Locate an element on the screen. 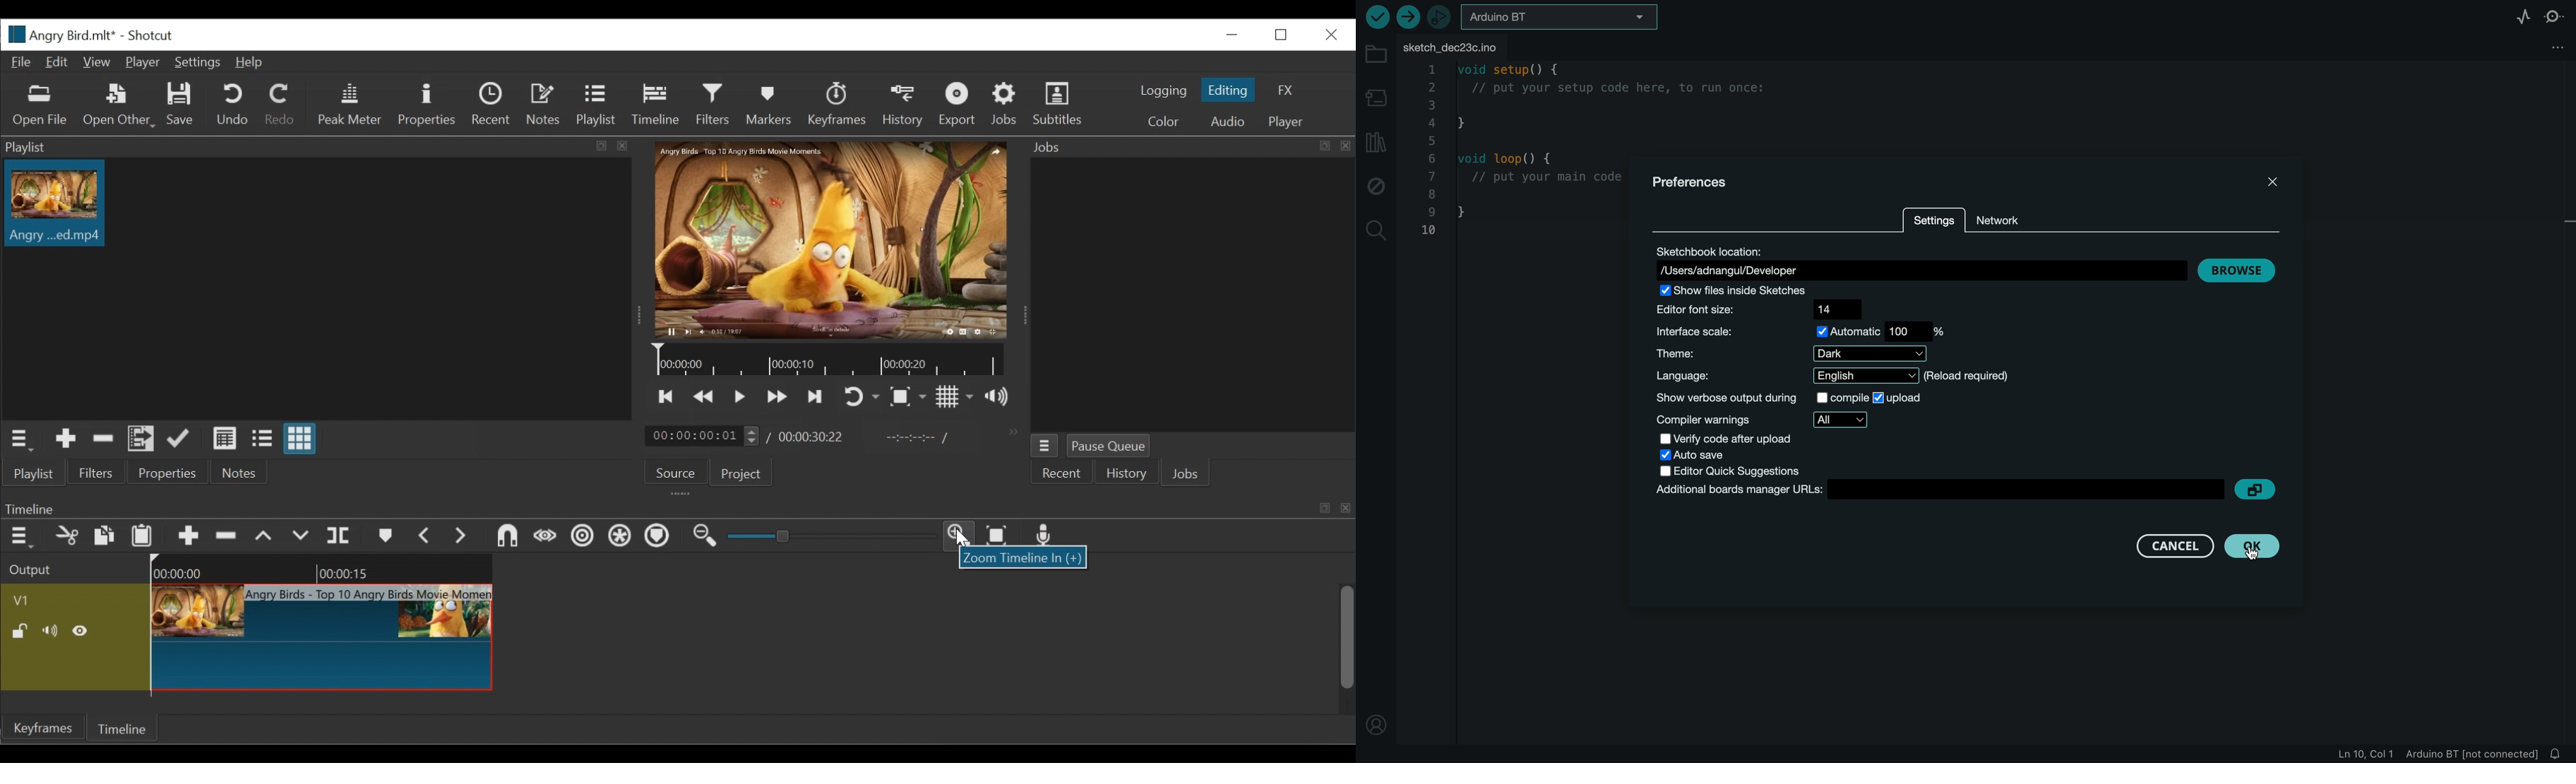 The image size is (2576, 784). View as files is located at coordinates (264, 439).